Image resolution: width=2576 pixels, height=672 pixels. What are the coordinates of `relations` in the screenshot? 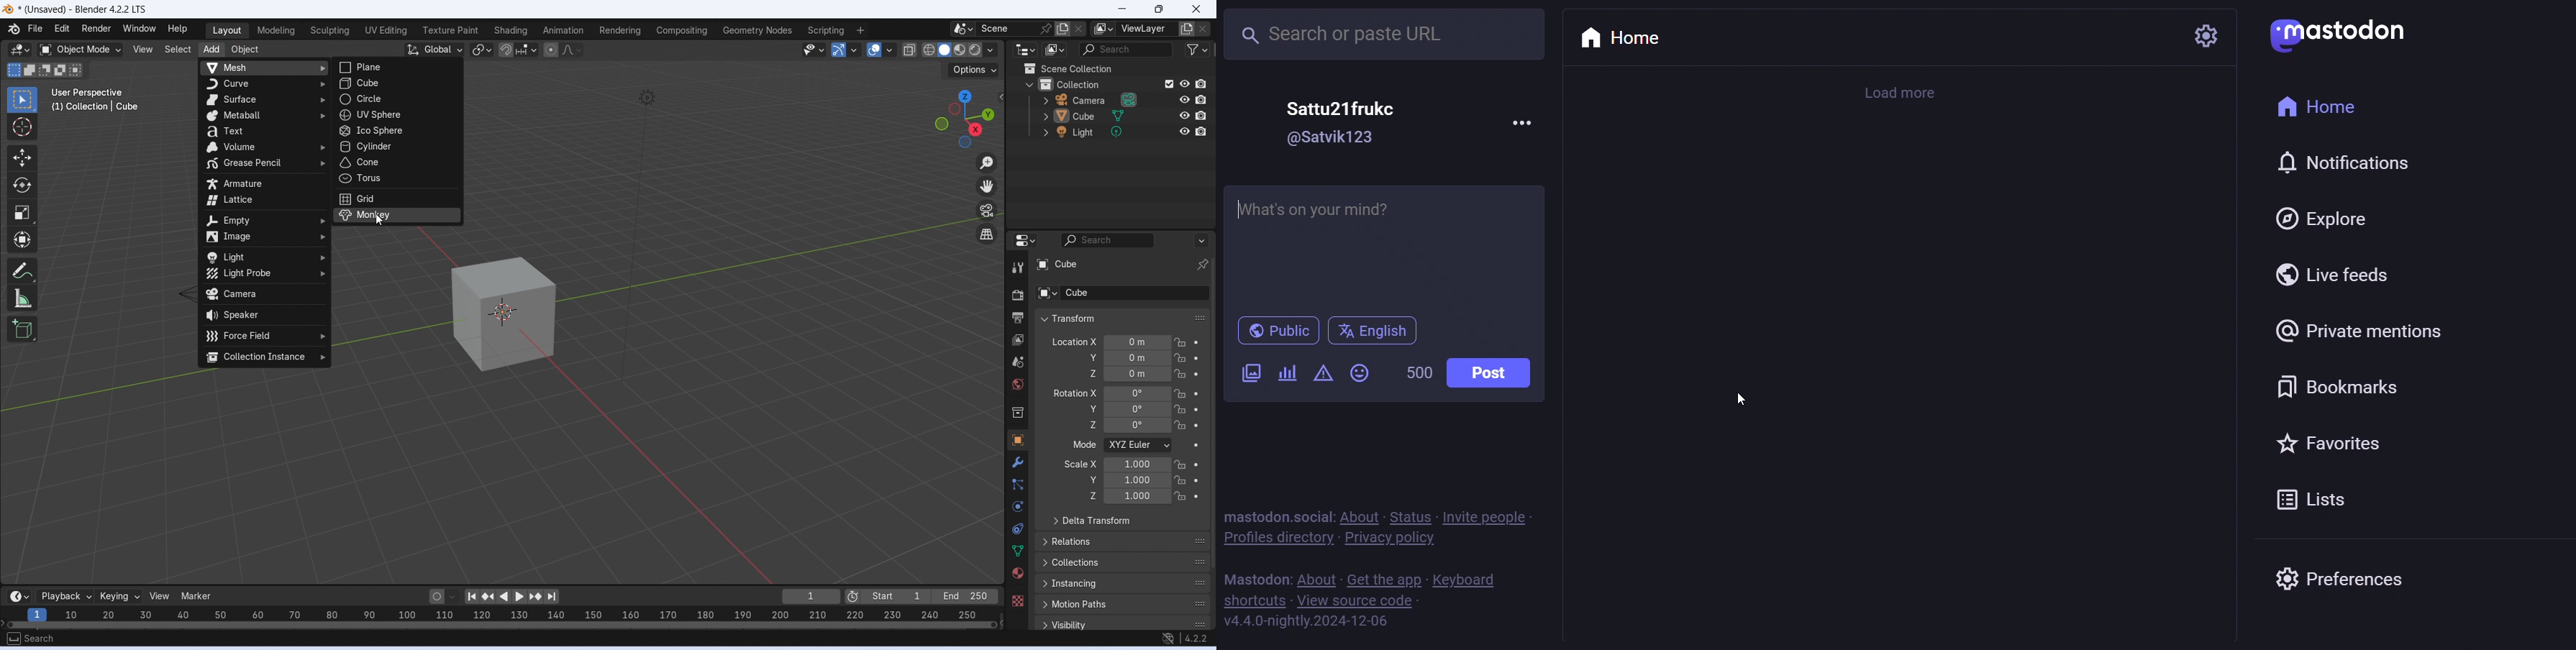 It's located at (1124, 540).